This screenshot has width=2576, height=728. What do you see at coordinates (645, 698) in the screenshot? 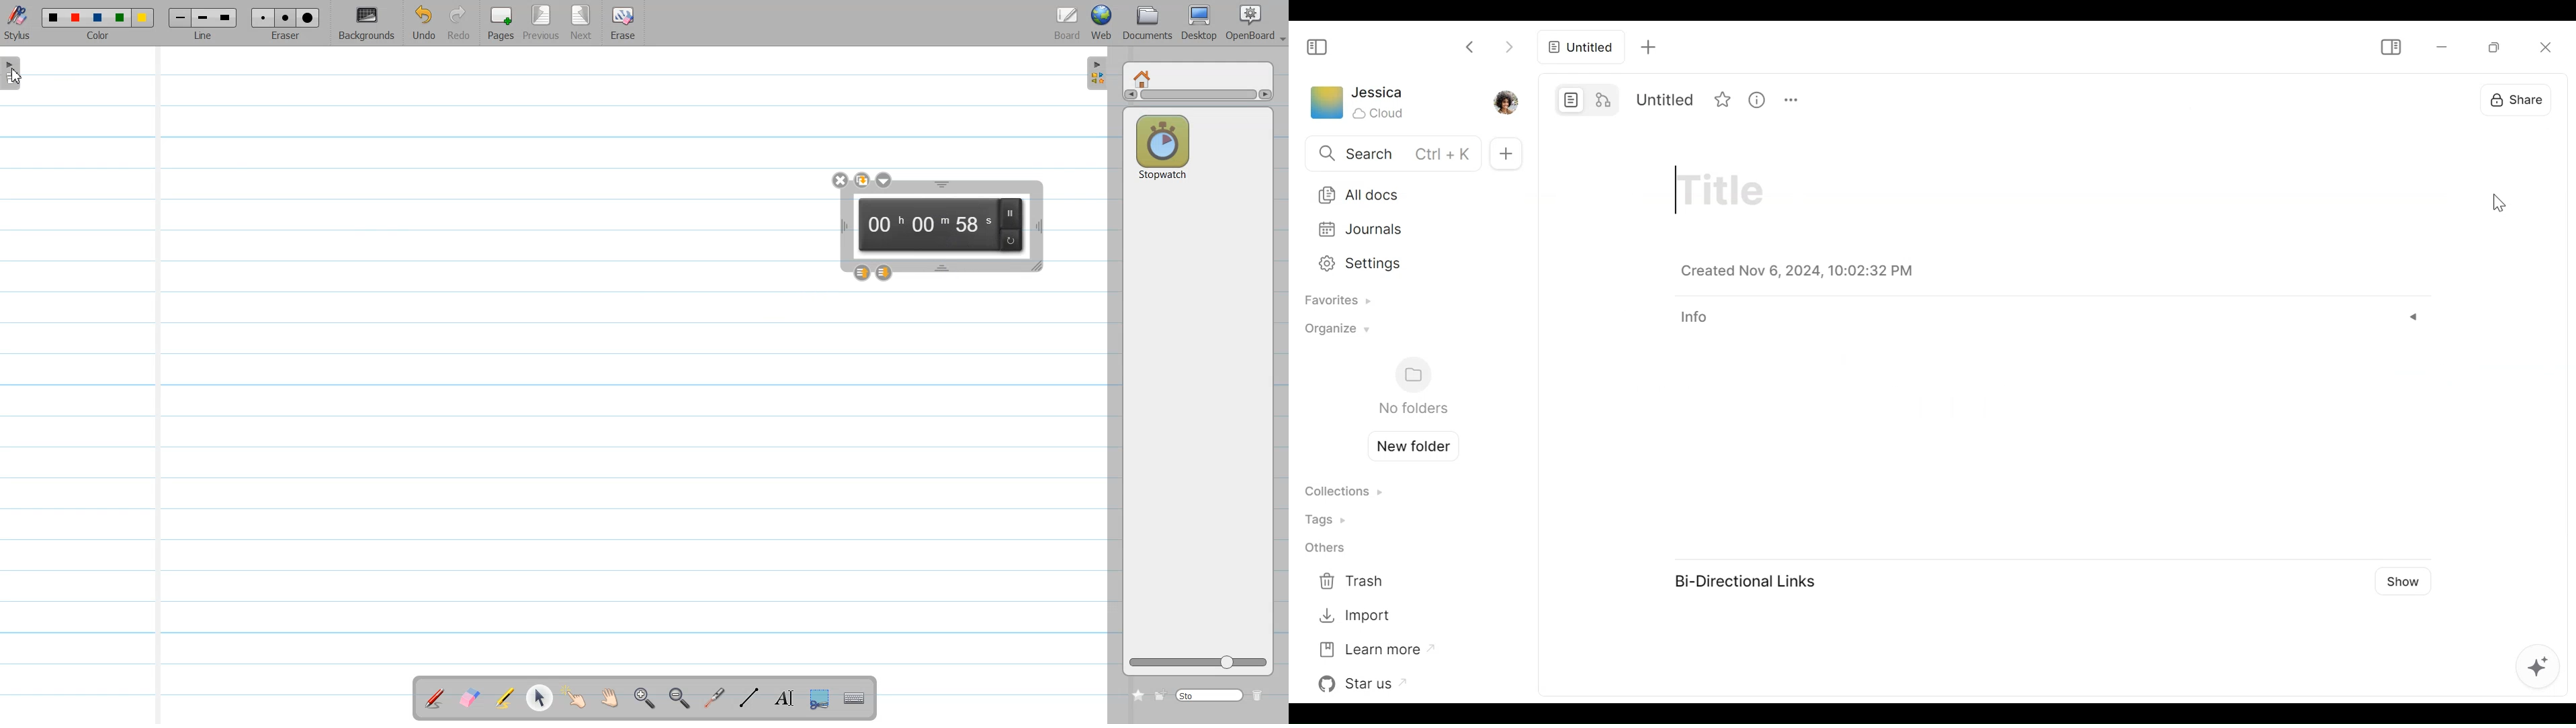
I see `Zoom in` at bounding box center [645, 698].